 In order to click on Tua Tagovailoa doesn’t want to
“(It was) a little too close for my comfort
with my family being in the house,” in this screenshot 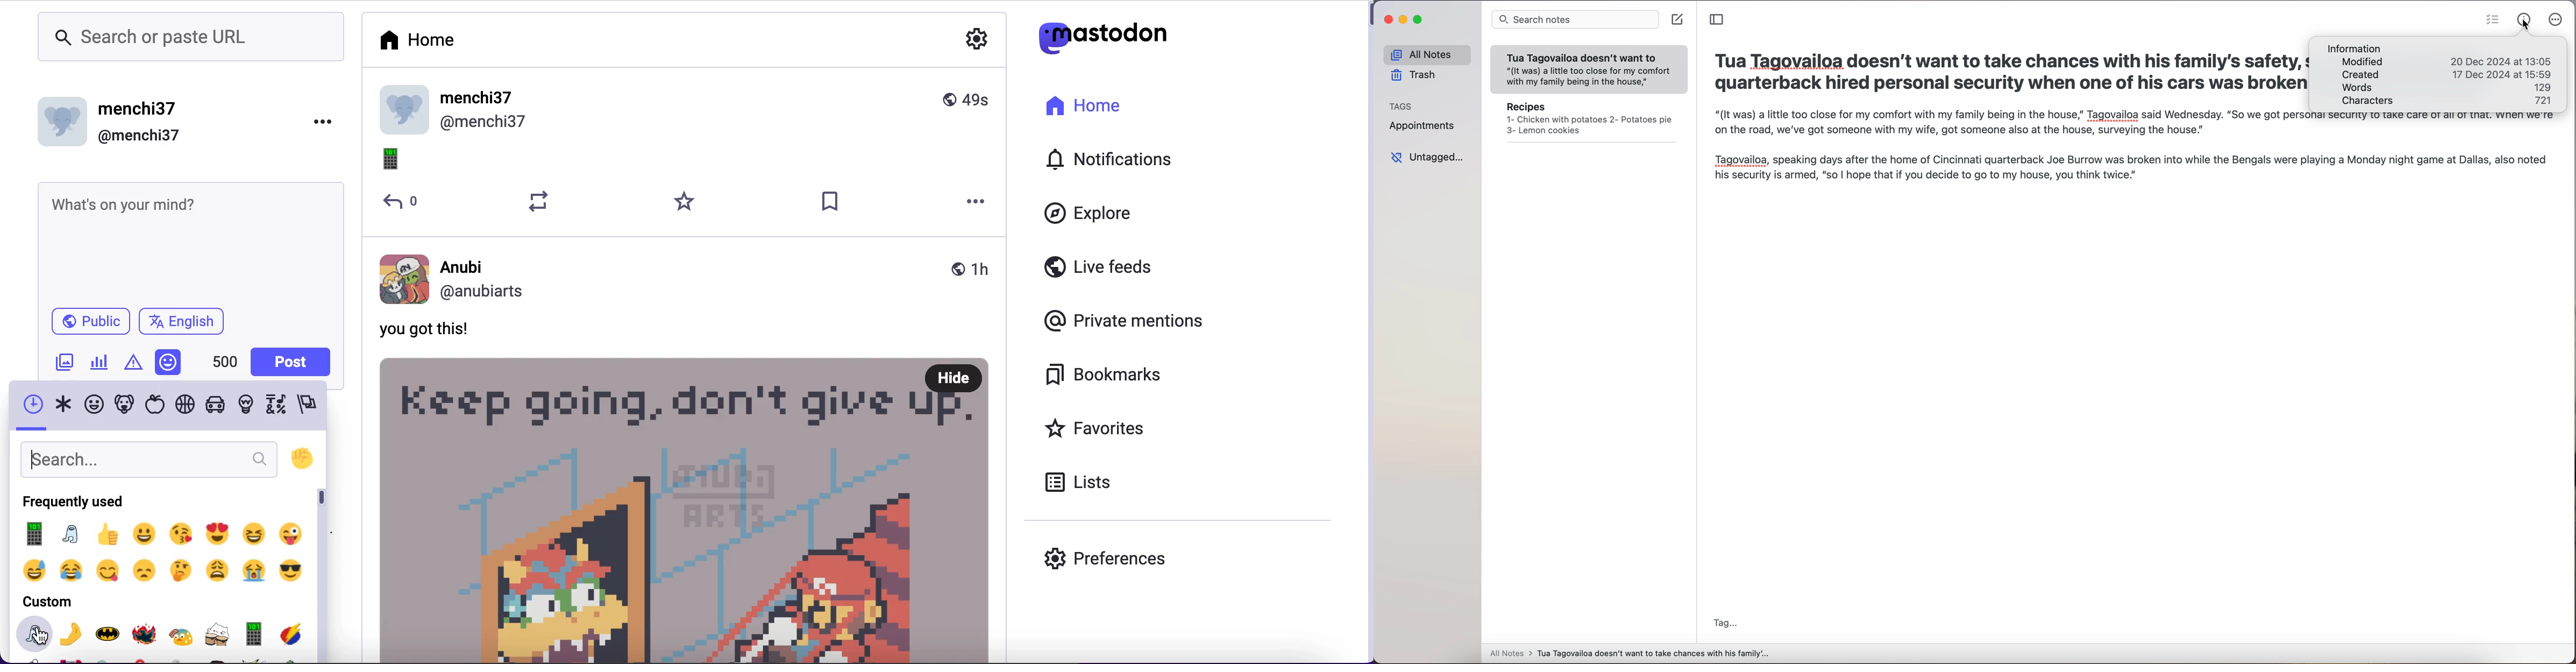, I will do `click(1590, 66)`.